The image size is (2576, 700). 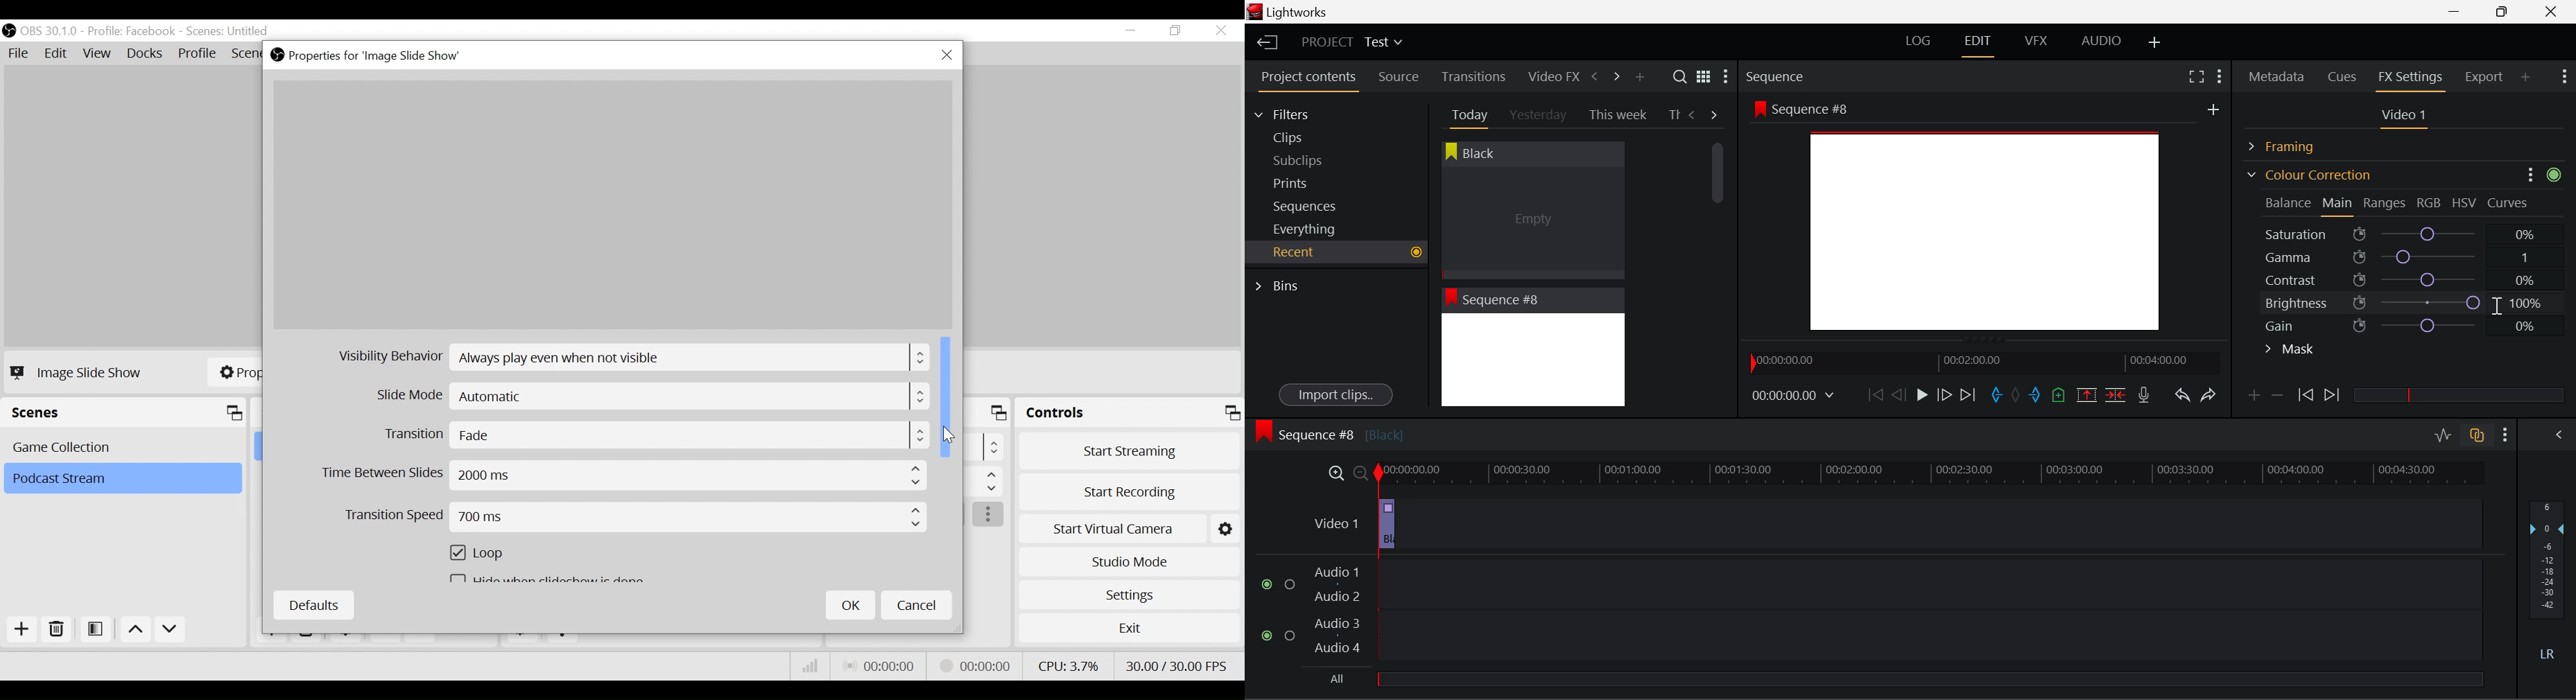 I want to click on (un)select loop, so click(x=483, y=557).